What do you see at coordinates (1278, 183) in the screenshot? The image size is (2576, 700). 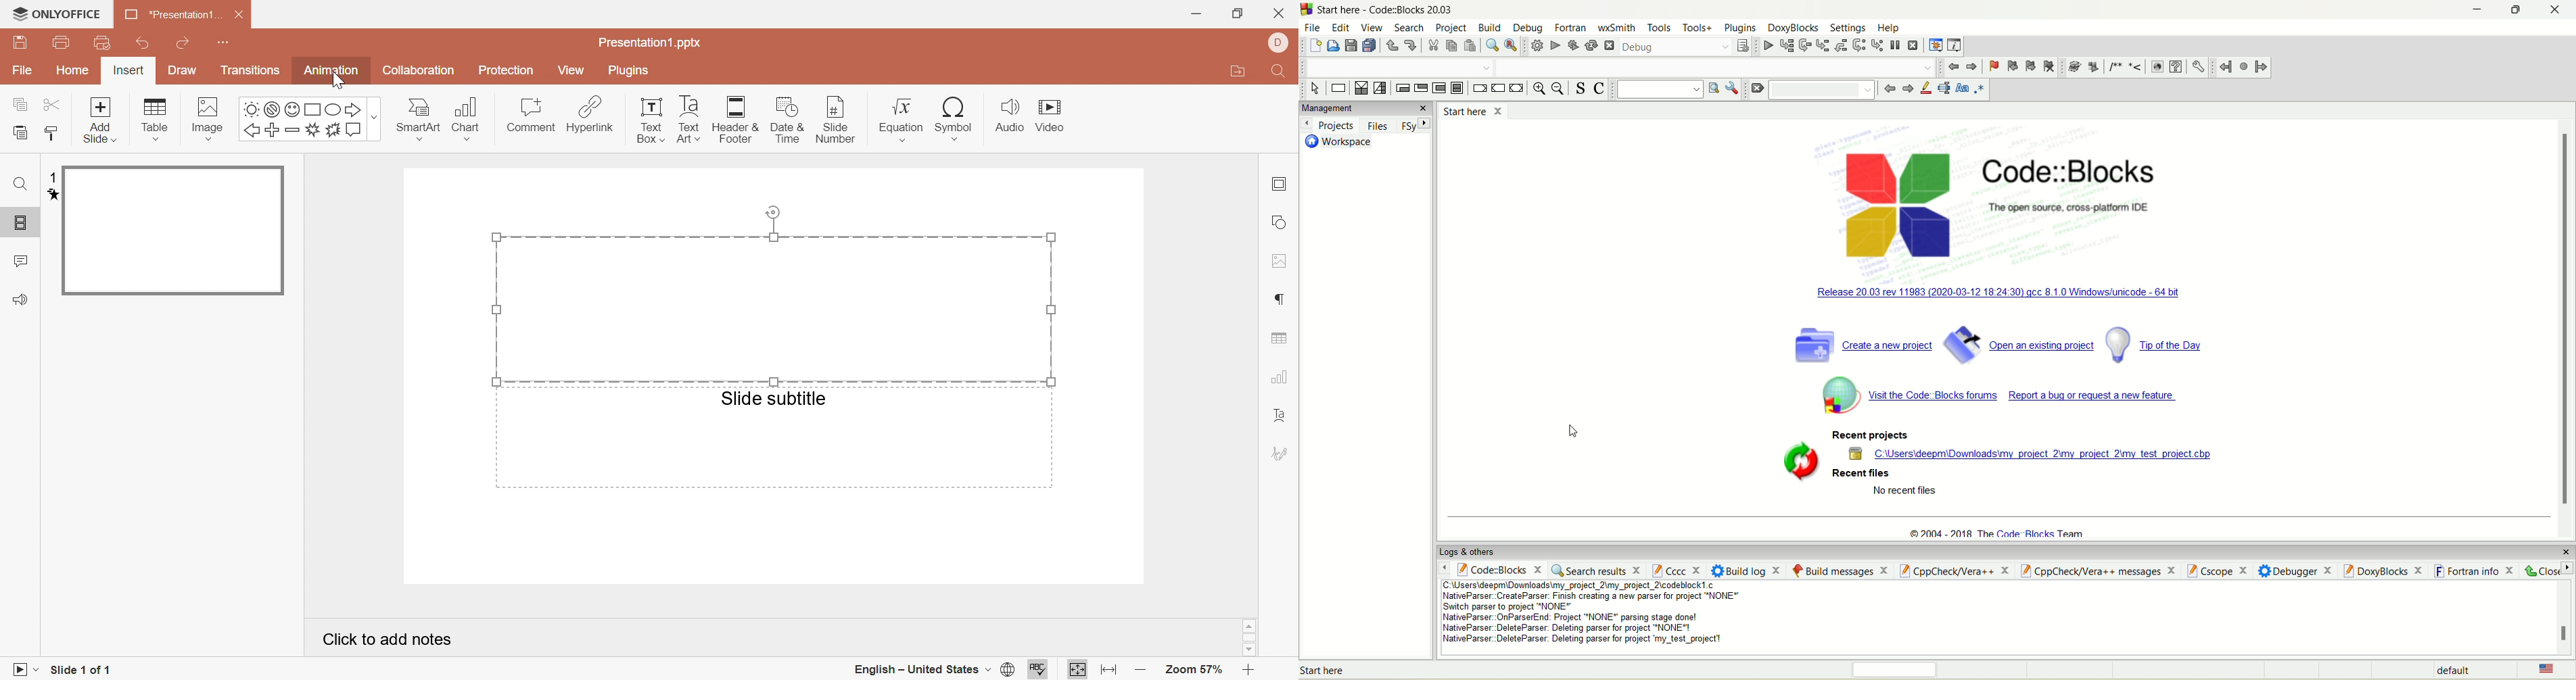 I see `slide settings` at bounding box center [1278, 183].